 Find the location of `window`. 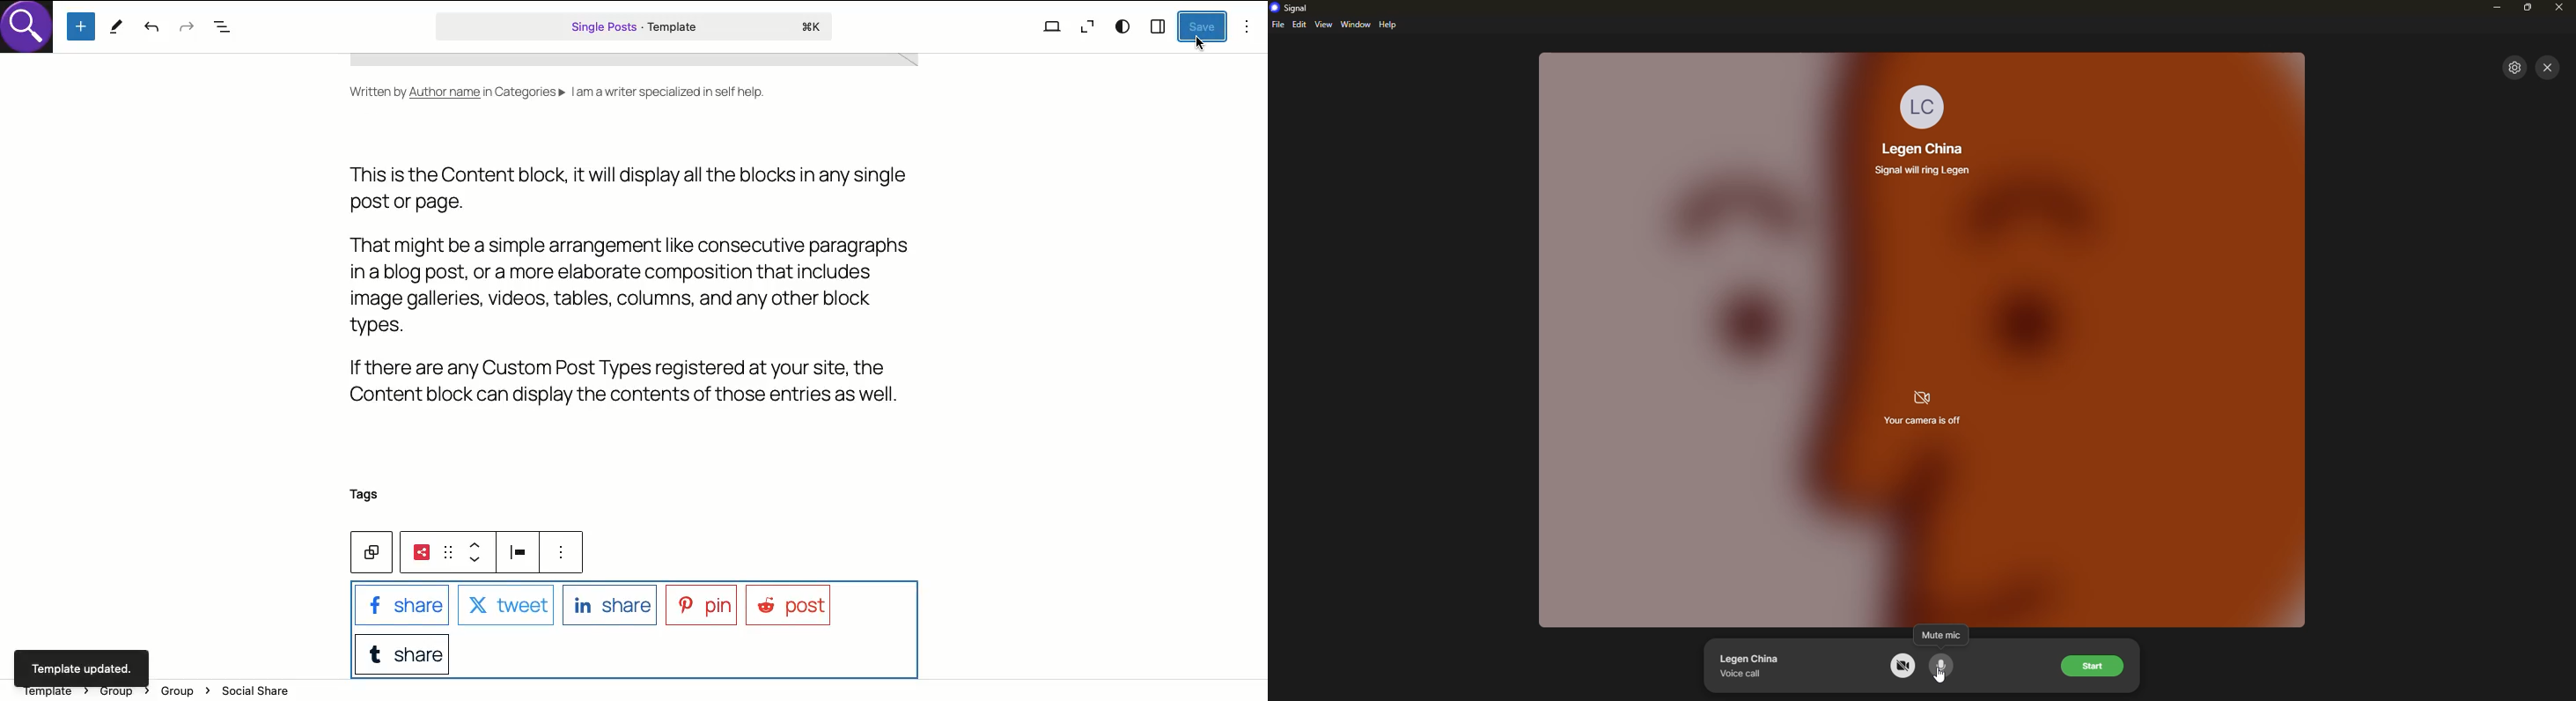

window is located at coordinates (1356, 25).